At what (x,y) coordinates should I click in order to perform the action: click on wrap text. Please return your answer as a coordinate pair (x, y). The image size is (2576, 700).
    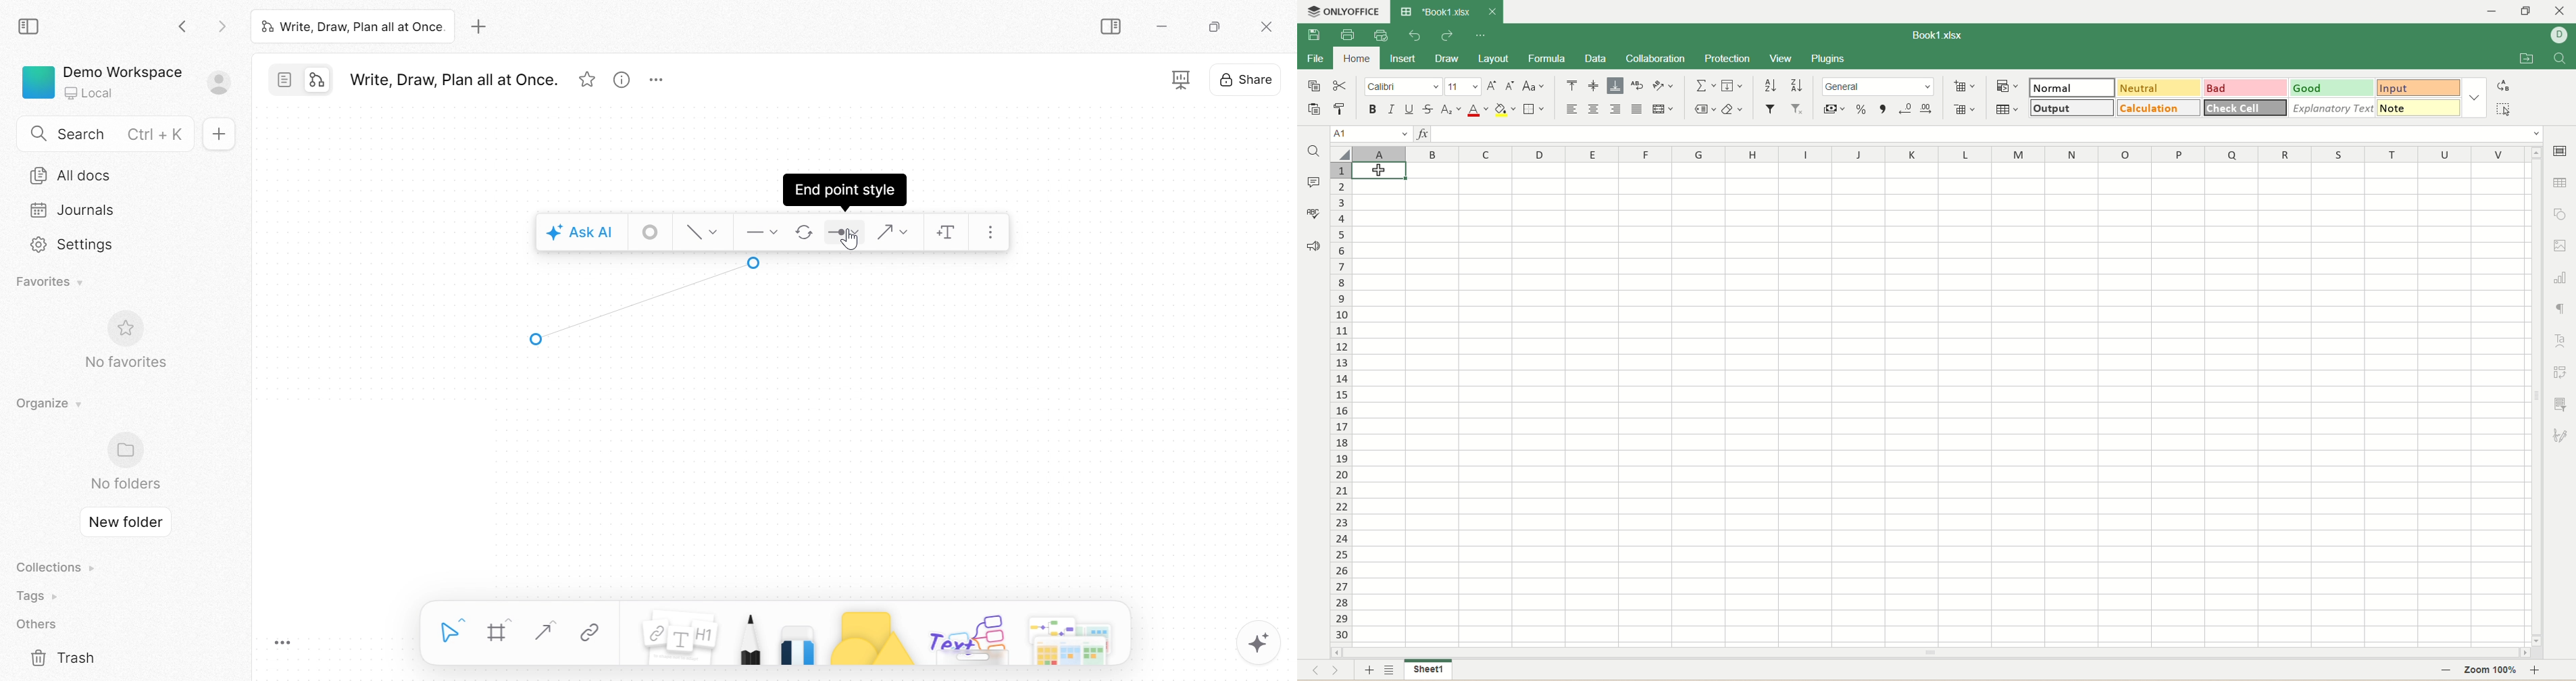
    Looking at the image, I should click on (1636, 85).